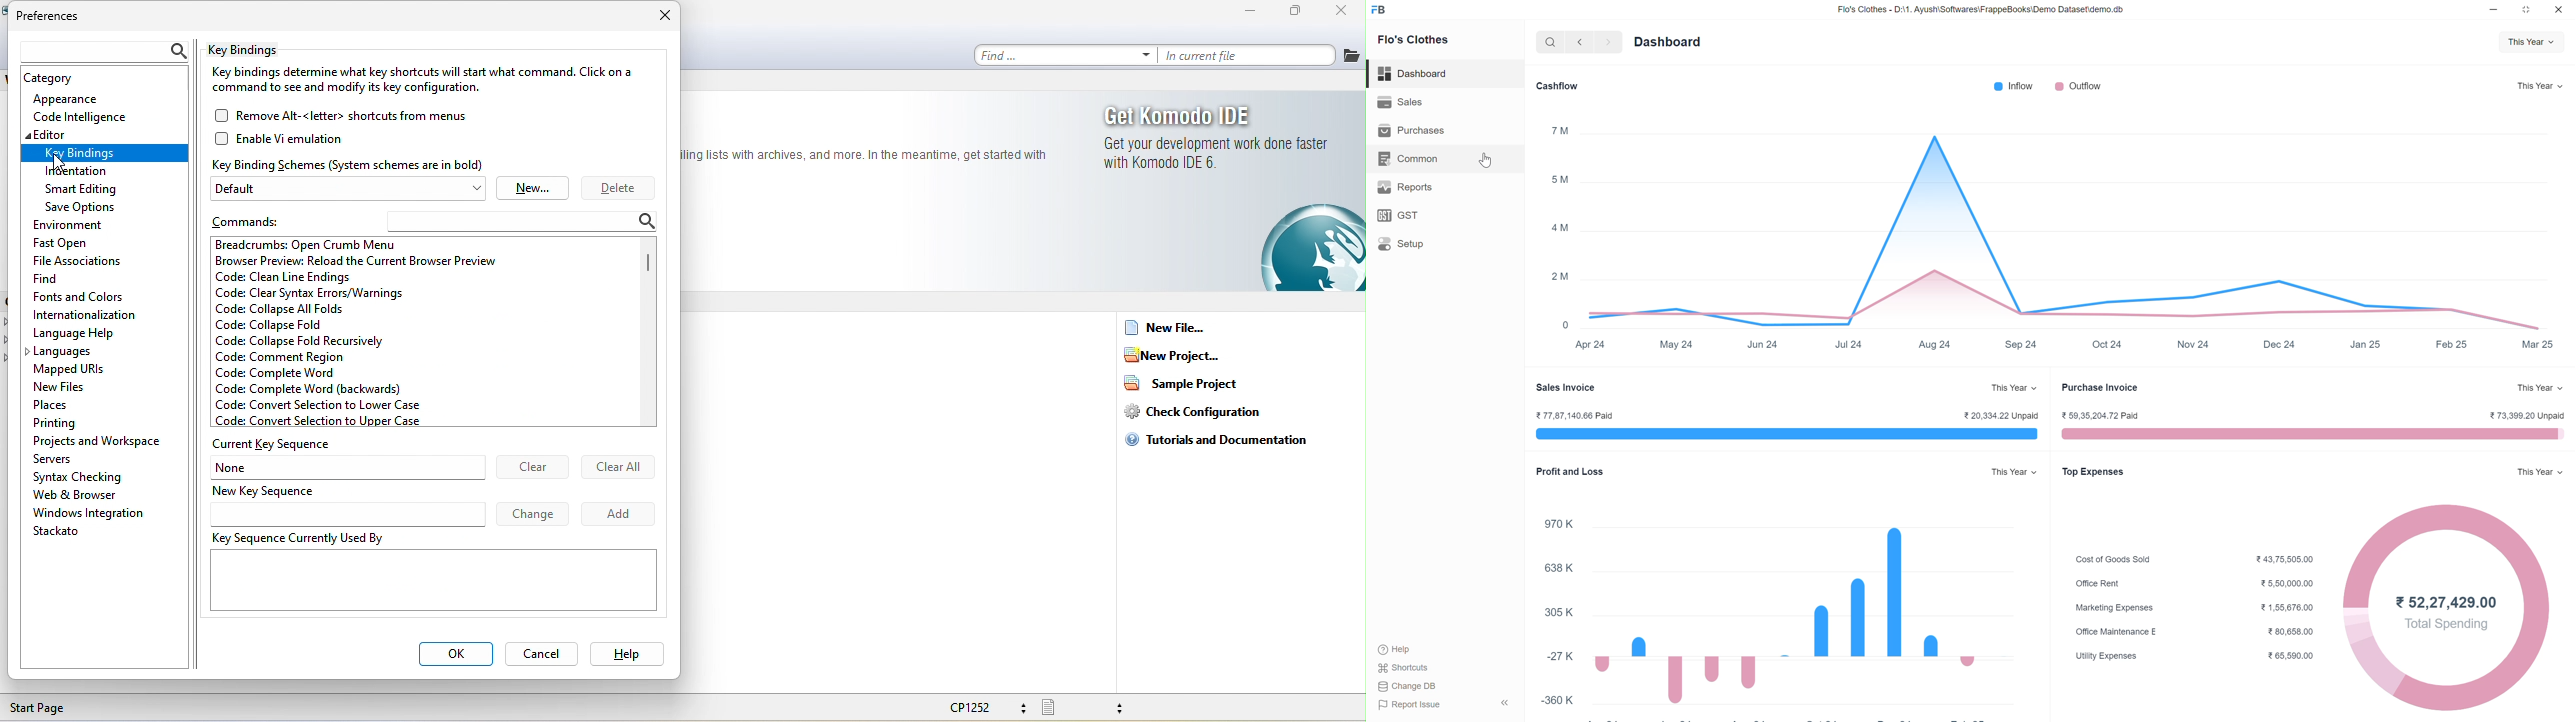 The height and width of the screenshot is (728, 2576). Describe the element at coordinates (1400, 650) in the screenshot. I see `Help` at that location.